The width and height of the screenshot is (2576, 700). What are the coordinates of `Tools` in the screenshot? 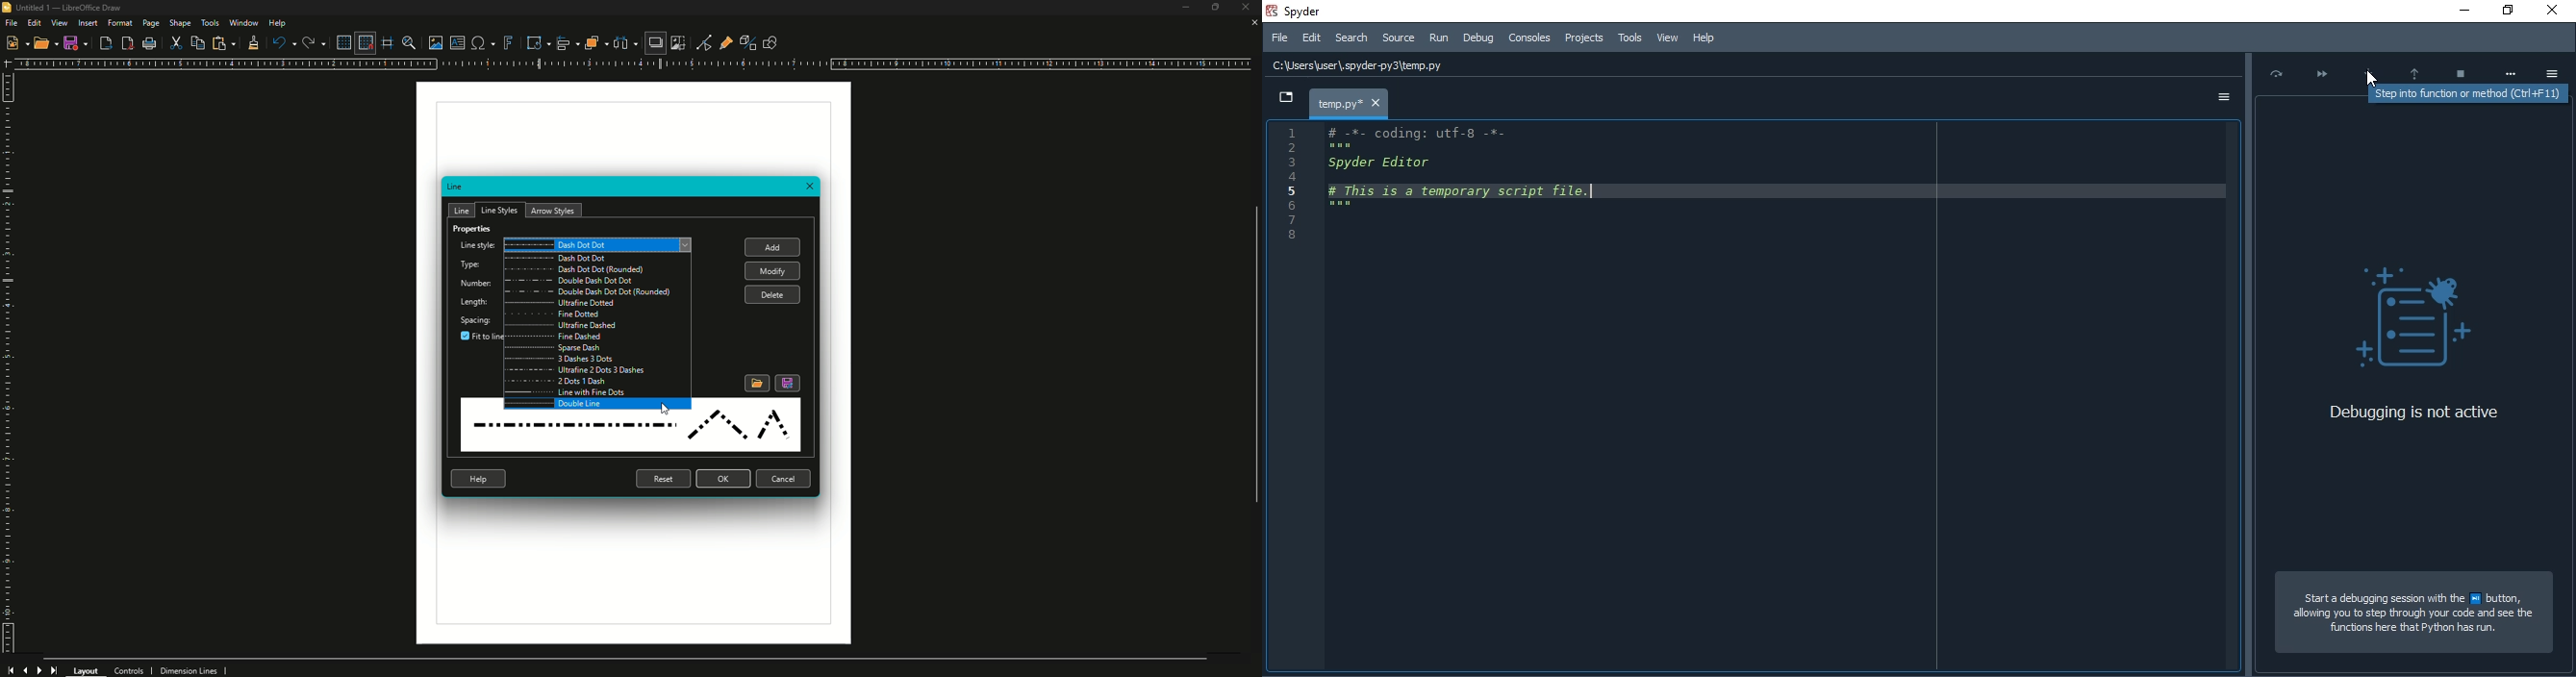 It's located at (1628, 38).